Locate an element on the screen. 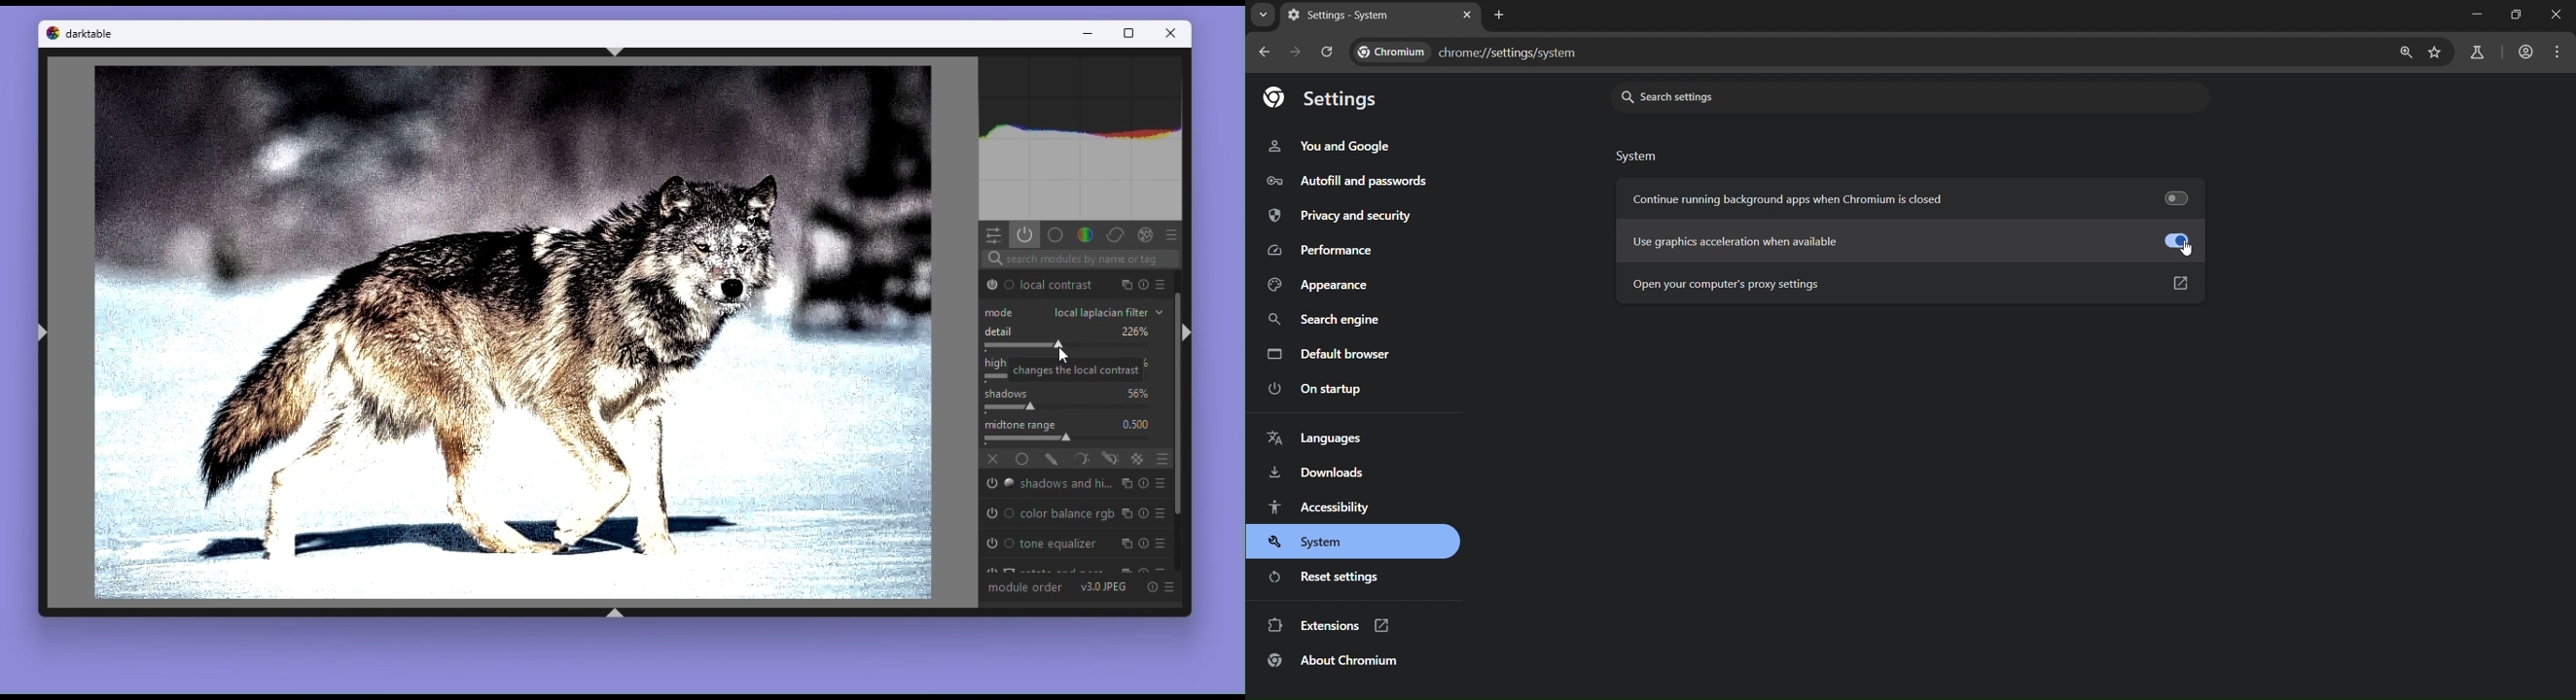 The width and height of the screenshot is (2576, 700). Preset is located at coordinates (1170, 234).